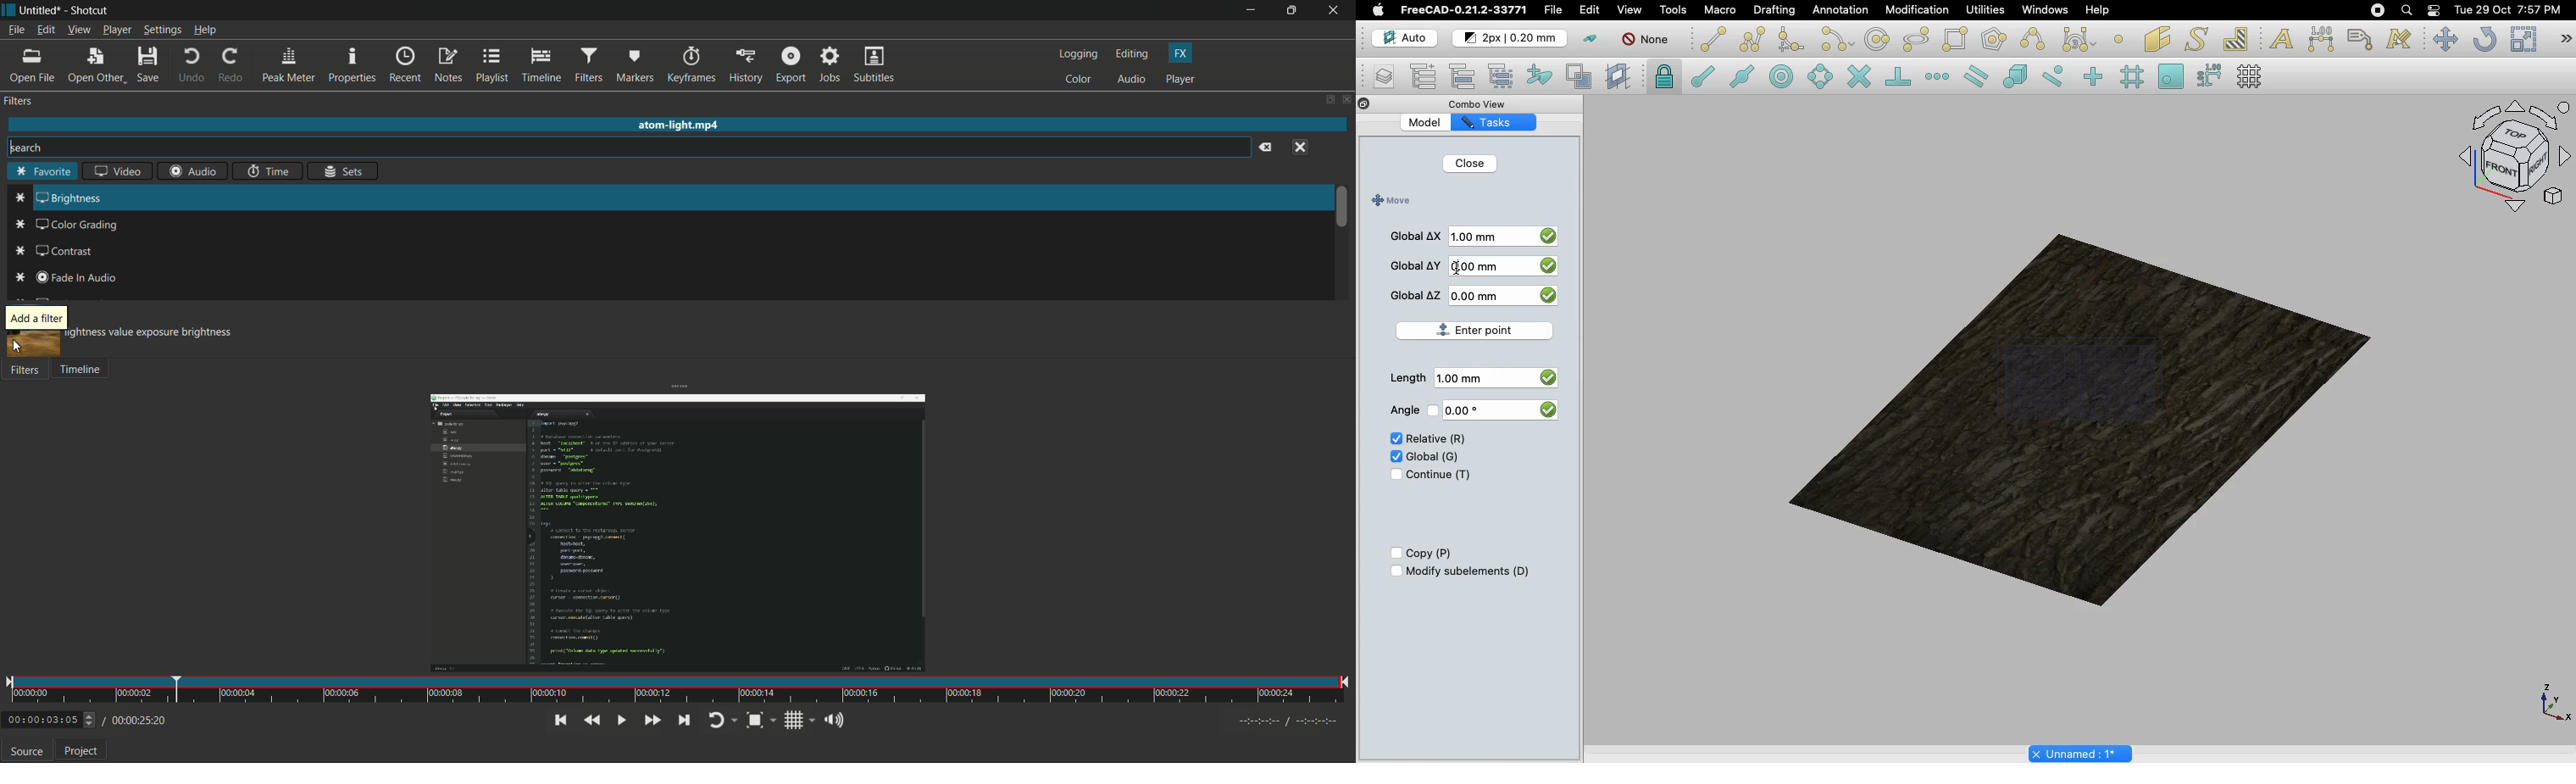  I want to click on open other, so click(96, 66).